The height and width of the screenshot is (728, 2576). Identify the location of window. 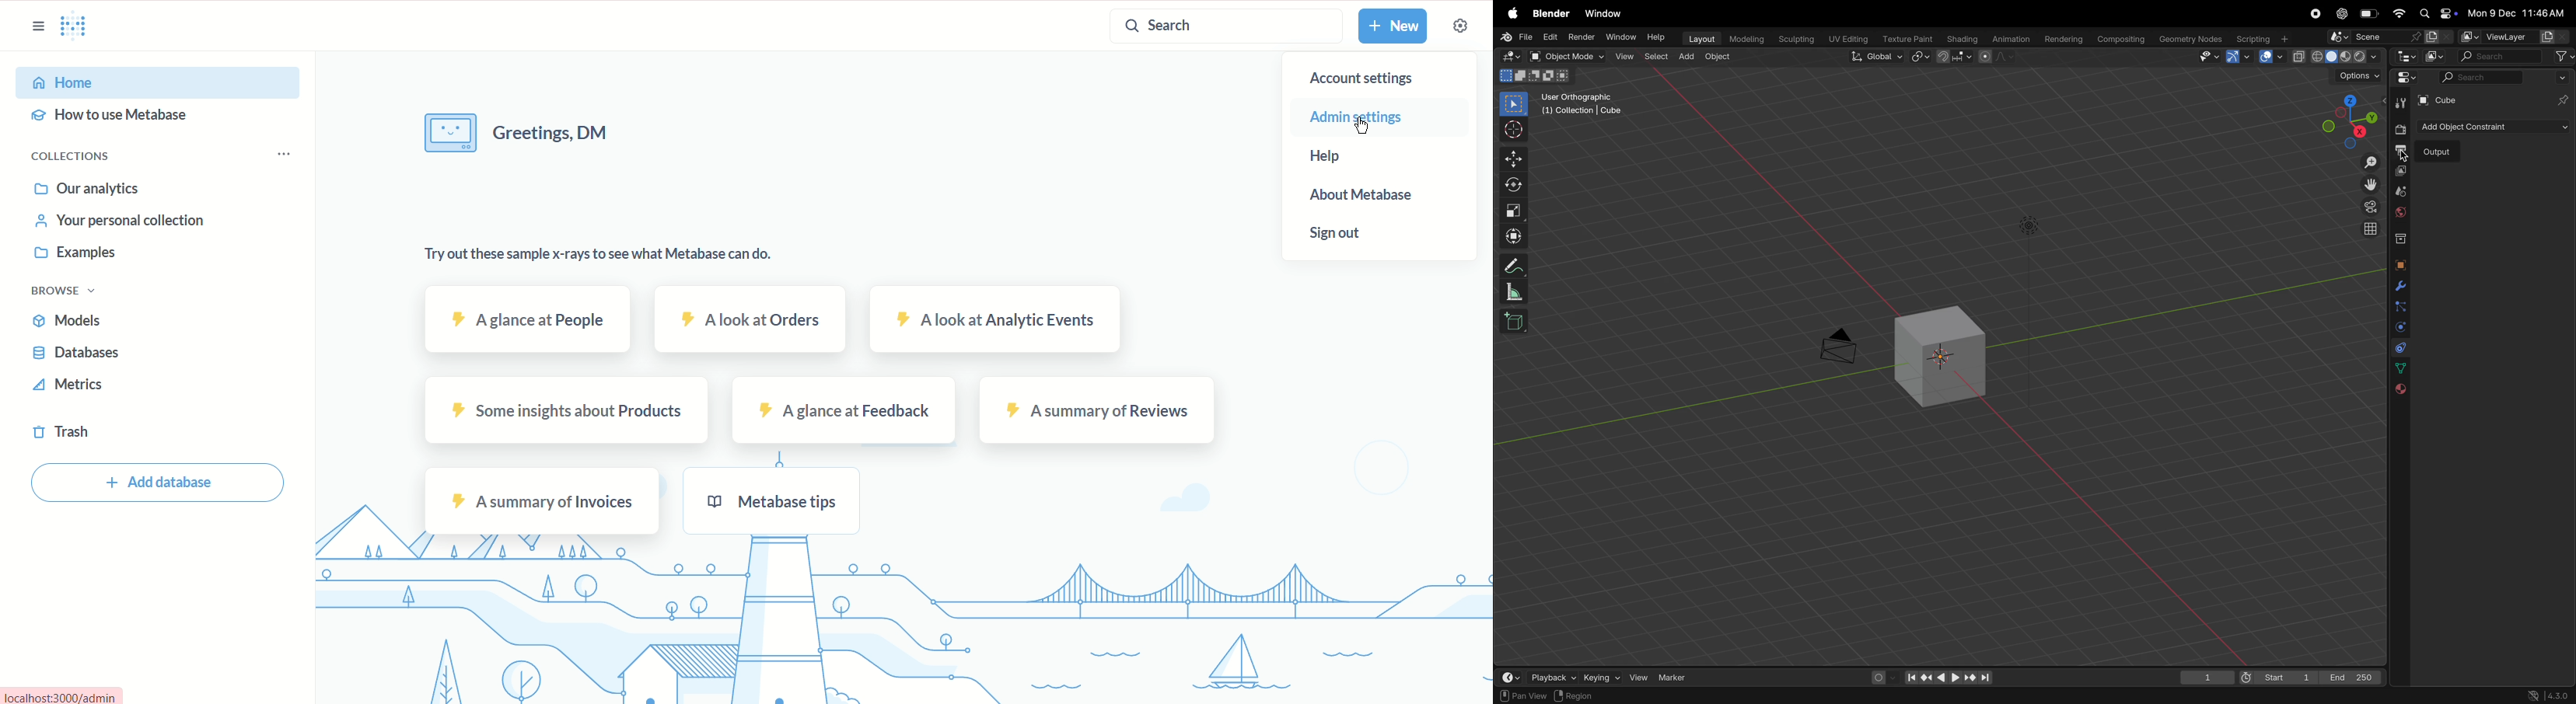
(1603, 13).